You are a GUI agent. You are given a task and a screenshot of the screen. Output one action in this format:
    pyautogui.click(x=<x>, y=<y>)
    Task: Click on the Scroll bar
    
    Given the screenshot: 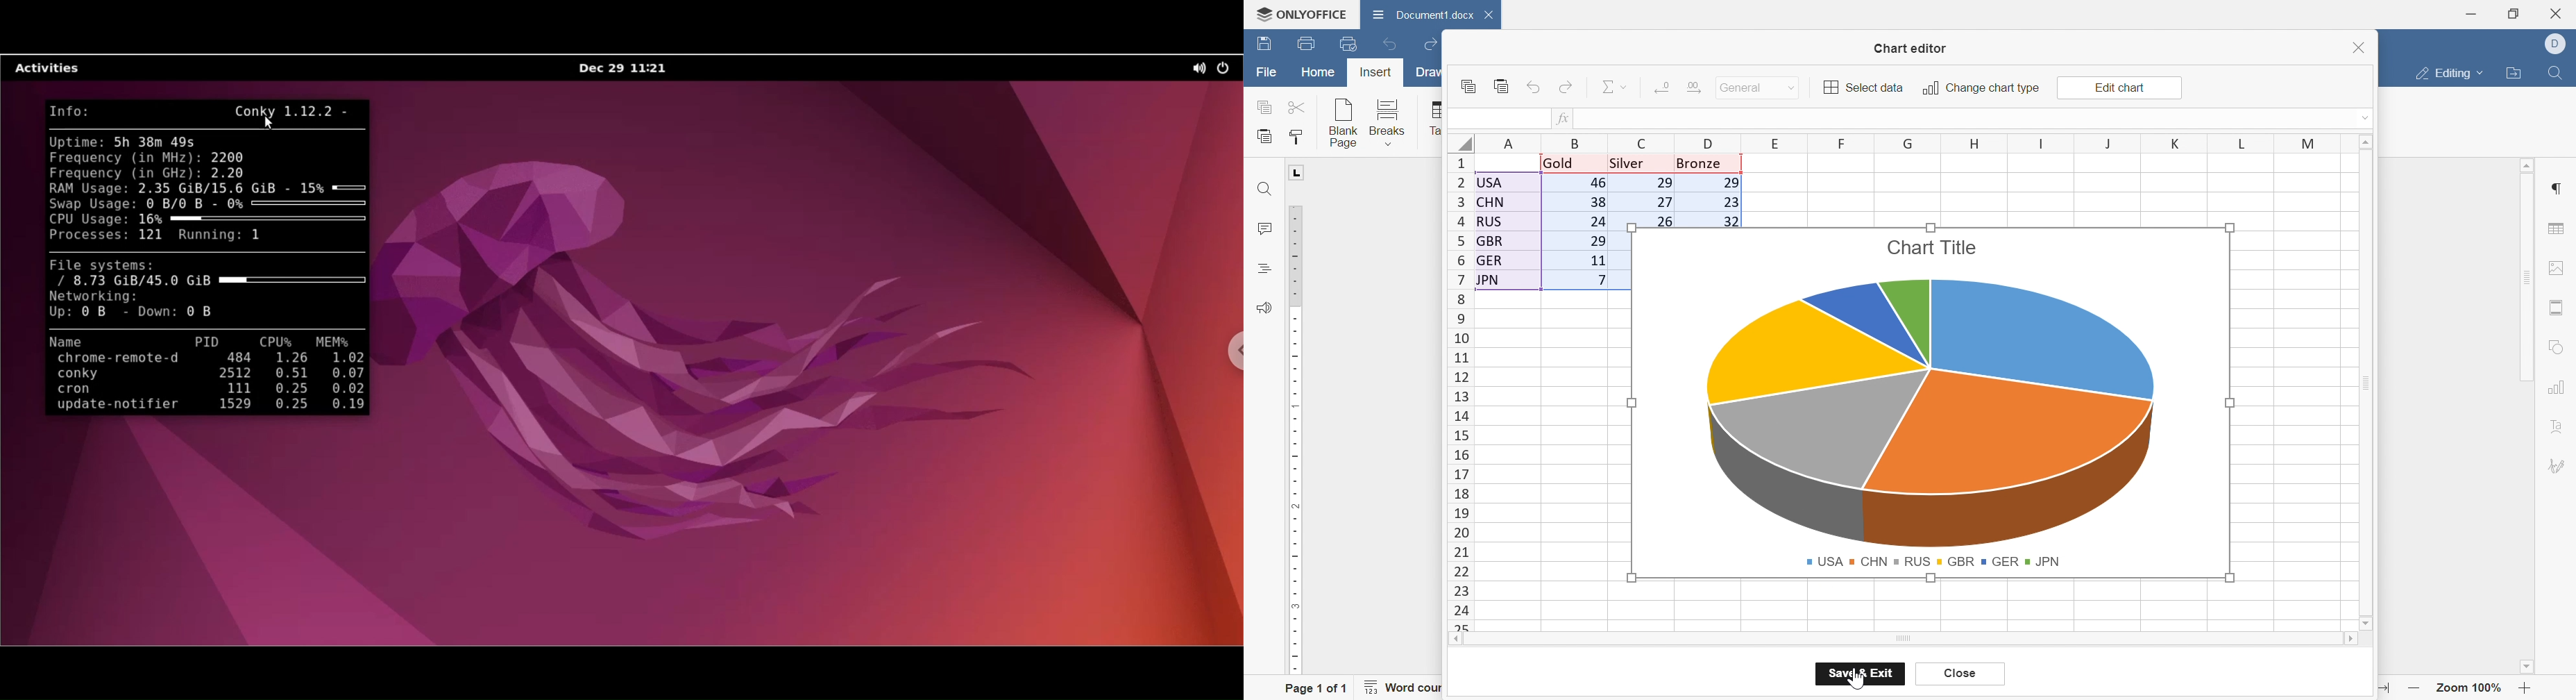 What is the action you would take?
    pyautogui.click(x=2350, y=642)
    